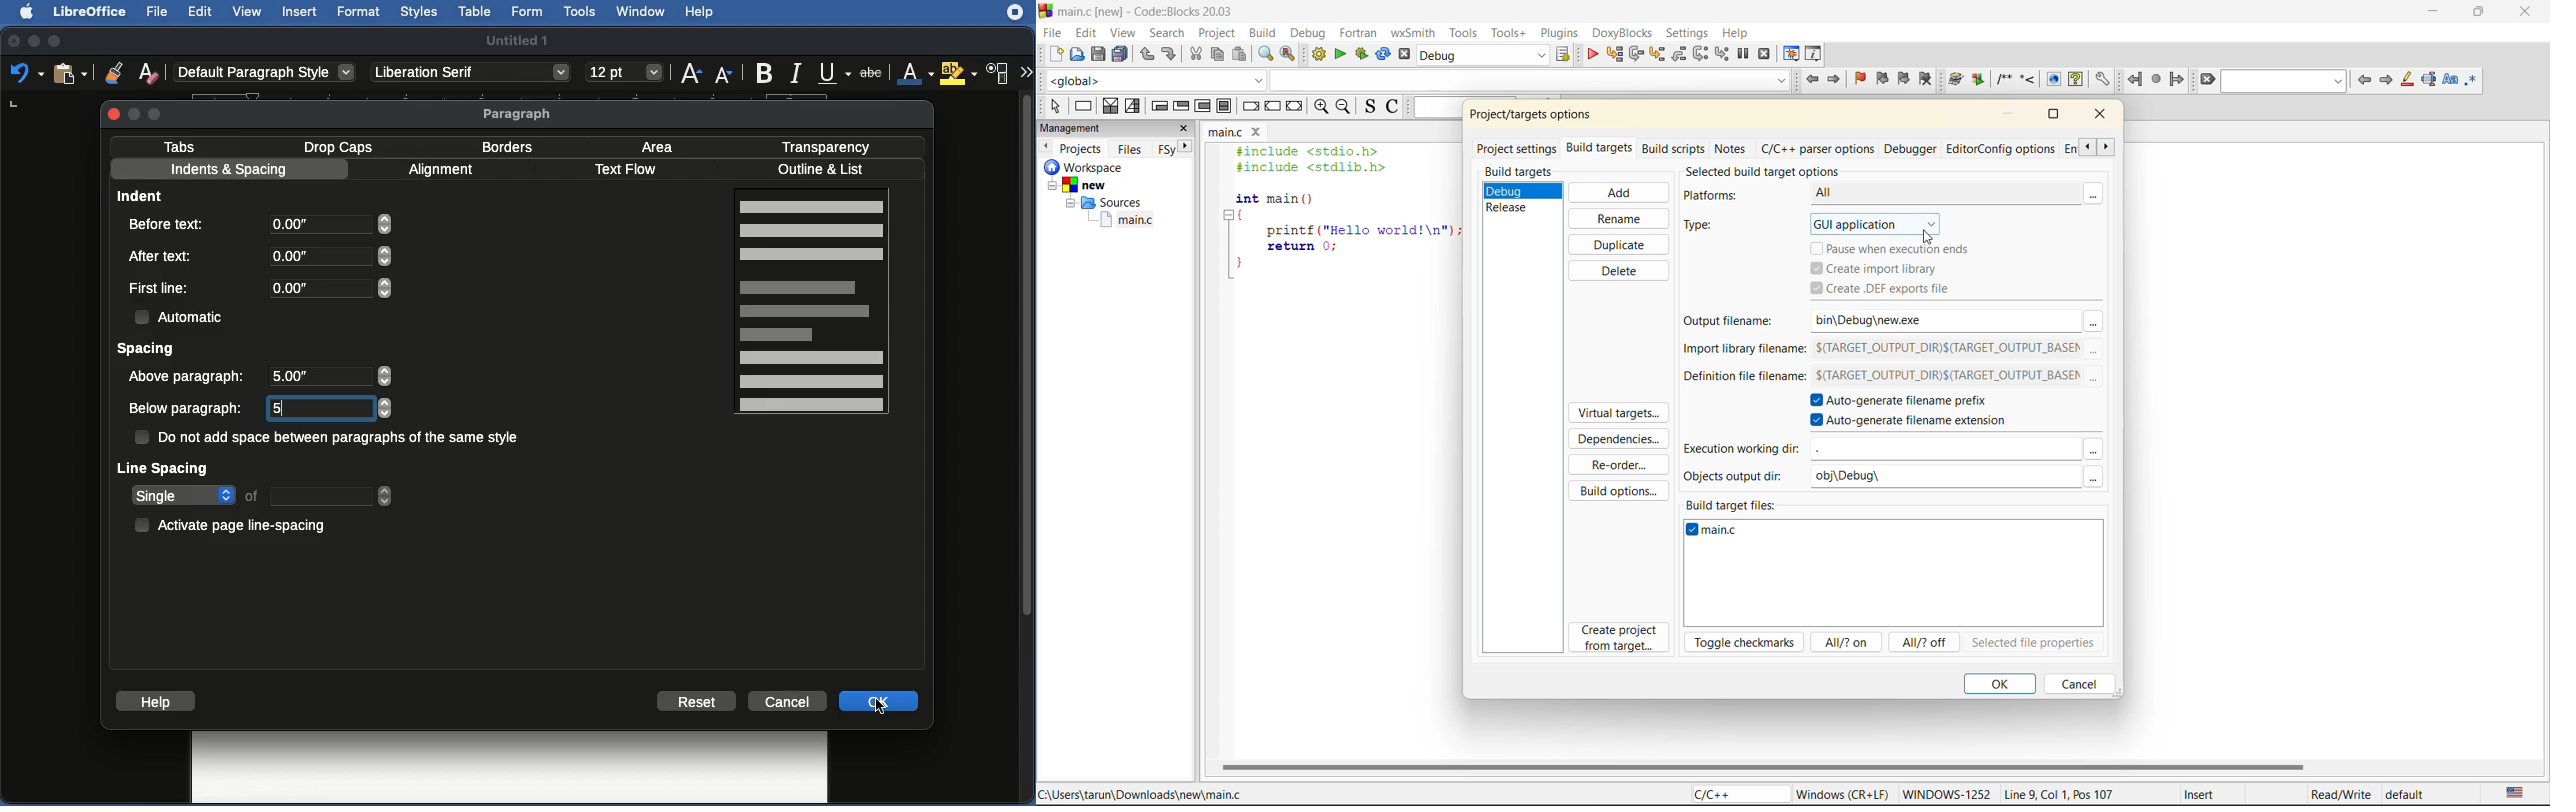  Describe the element at coordinates (2027, 79) in the screenshot. I see `Insert a line comment at the current cursor position` at that location.